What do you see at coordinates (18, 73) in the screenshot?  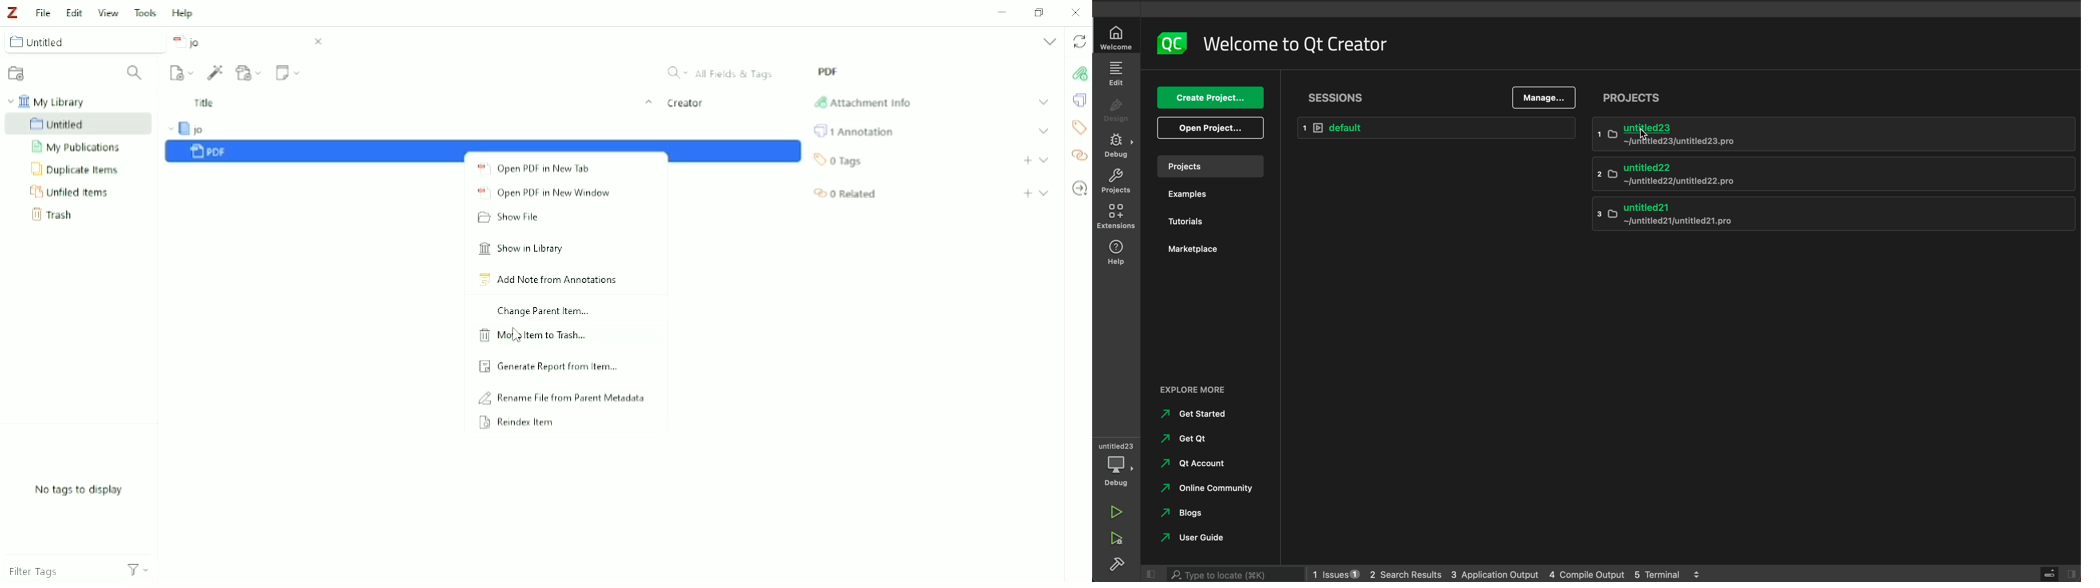 I see `New Collection` at bounding box center [18, 73].